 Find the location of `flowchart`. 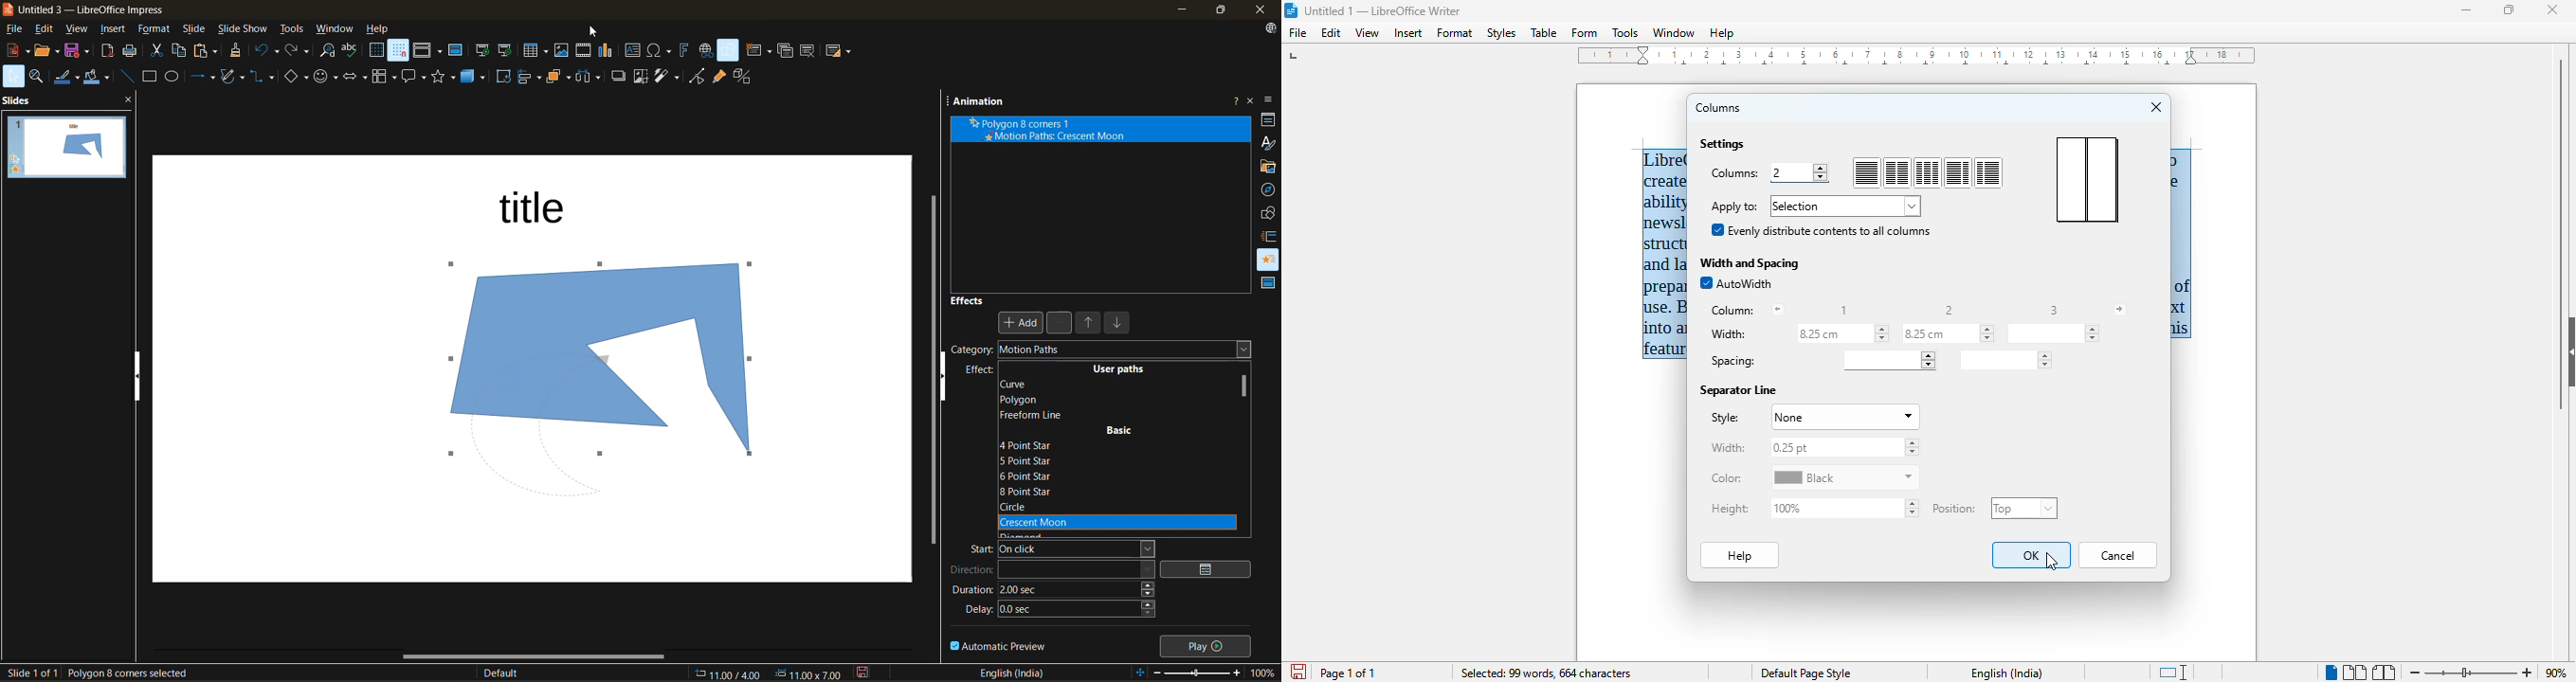

flowchart is located at coordinates (385, 77).